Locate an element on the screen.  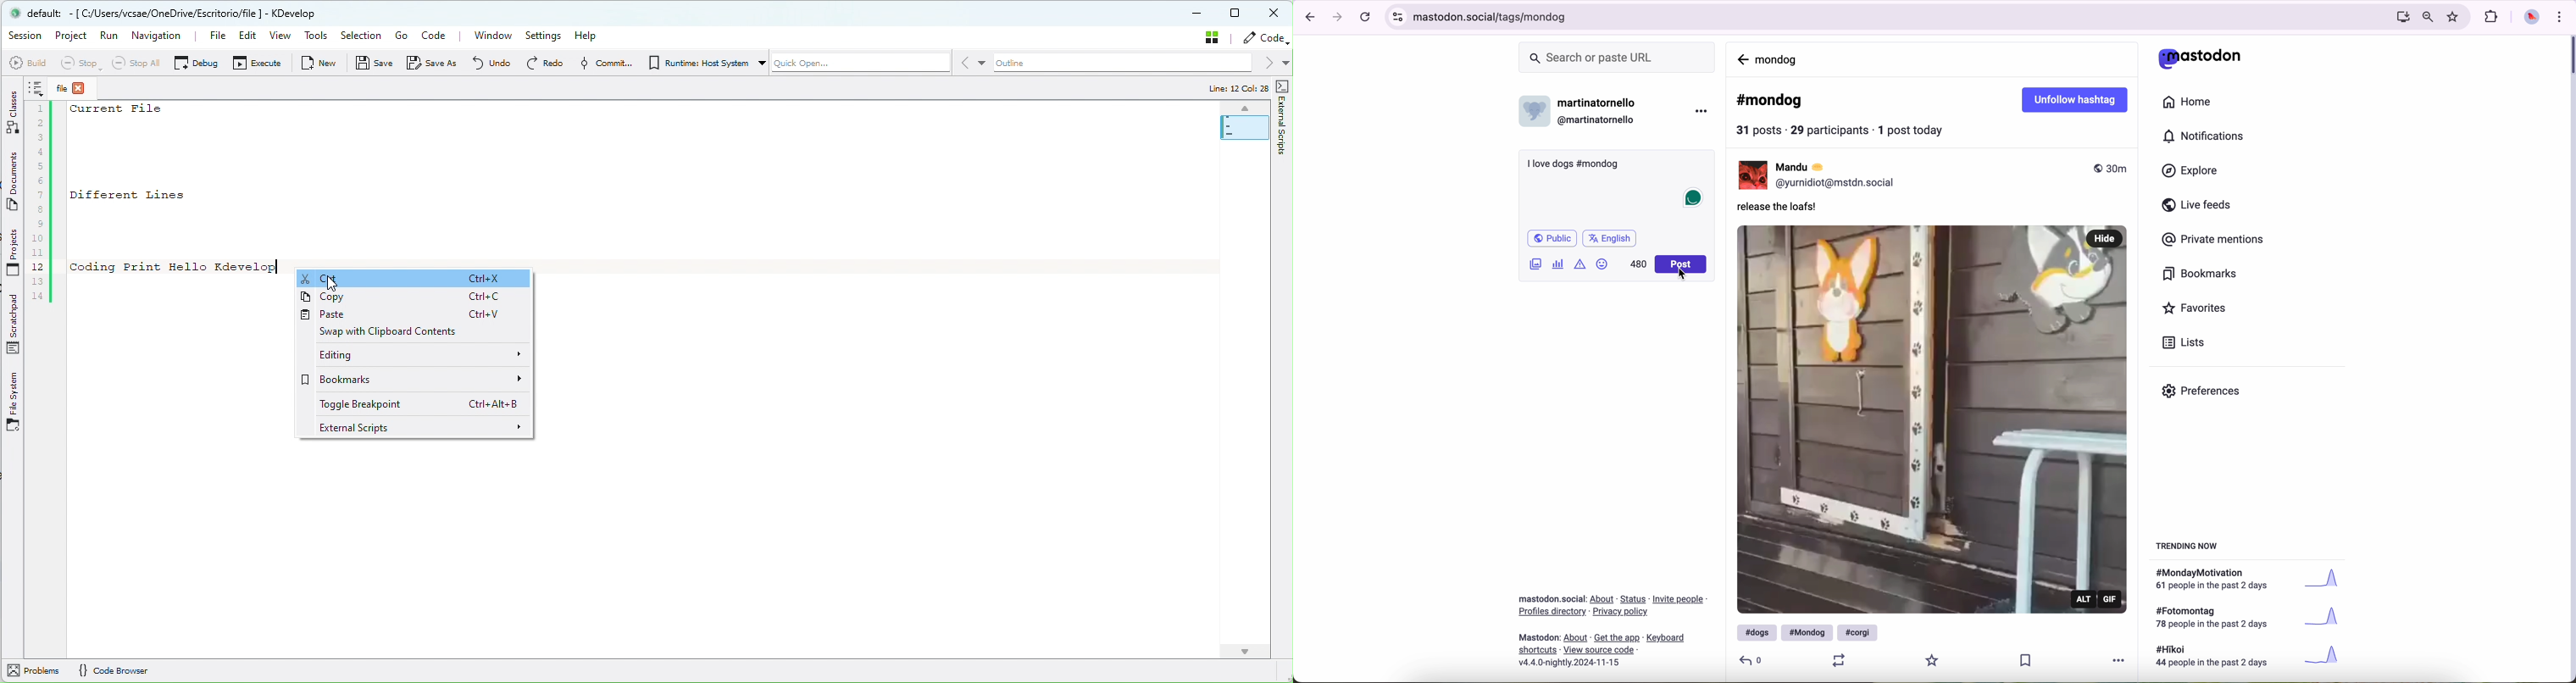
trending is located at coordinates (2190, 548).